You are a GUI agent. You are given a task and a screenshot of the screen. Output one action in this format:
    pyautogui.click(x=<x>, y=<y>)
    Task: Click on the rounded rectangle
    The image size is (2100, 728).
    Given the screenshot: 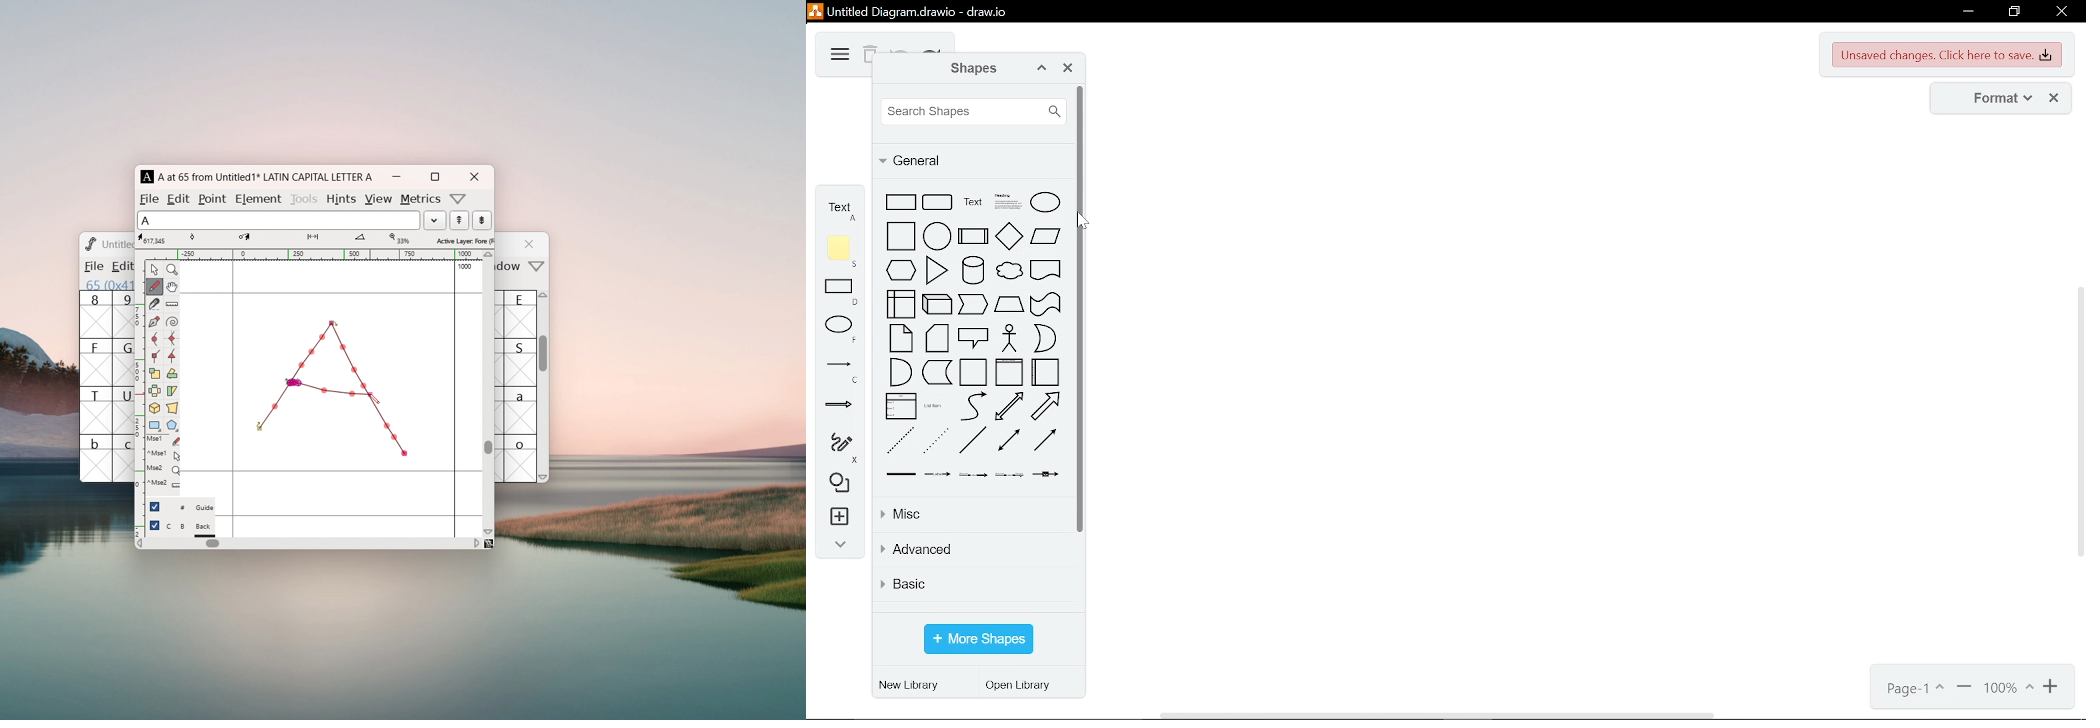 What is the action you would take?
    pyautogui.click(x=938, y=202)
    